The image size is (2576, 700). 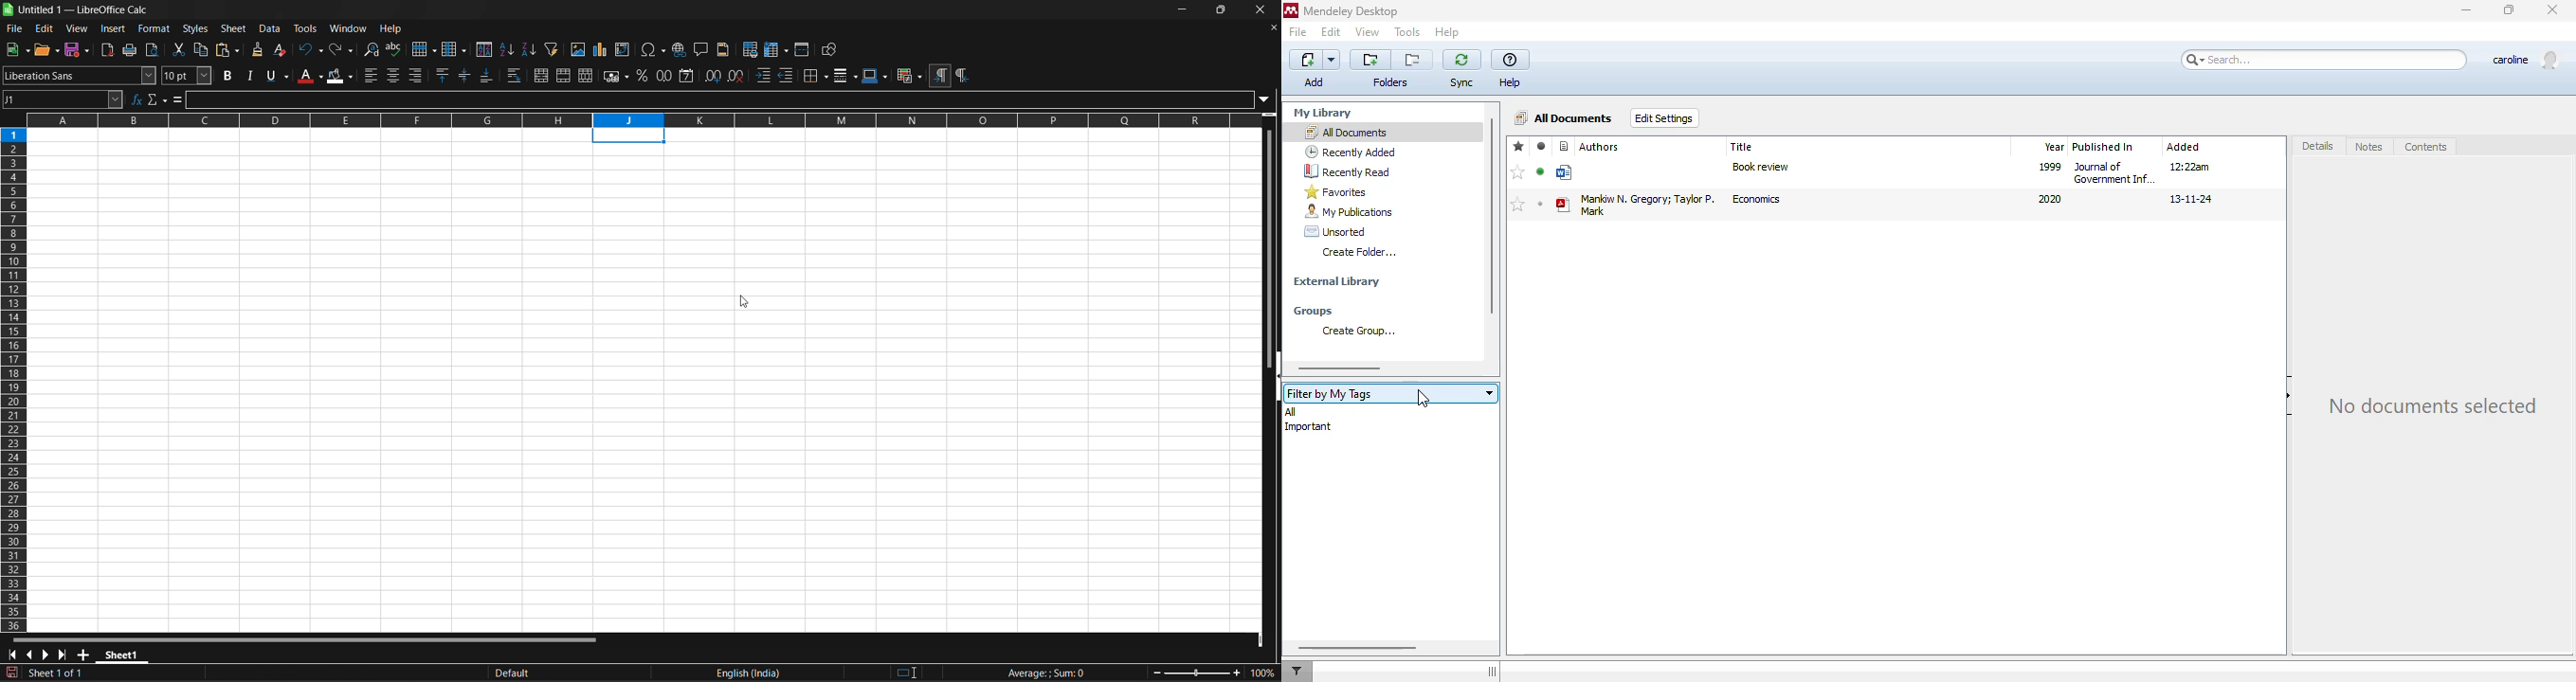 I want to click on book, so click(x=1563, y=206).